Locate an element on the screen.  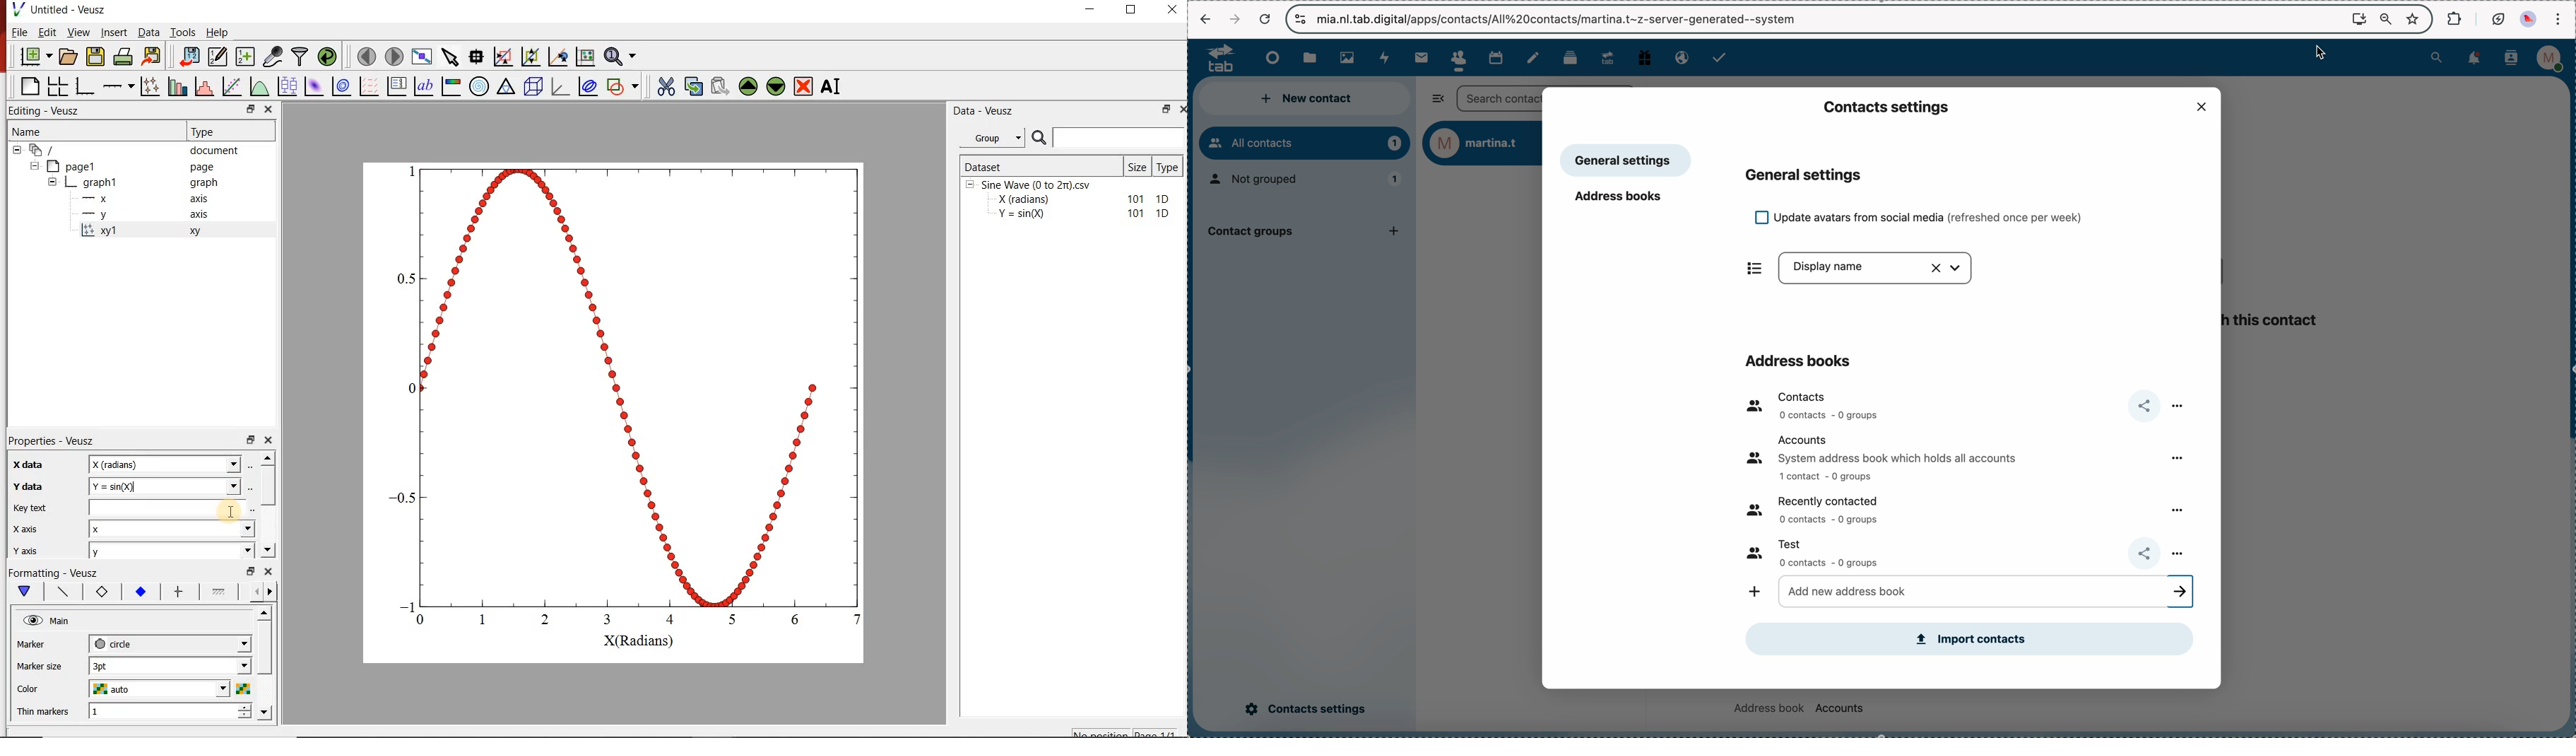
plot 2d dataset as contours is located at coordinates (341, 86).